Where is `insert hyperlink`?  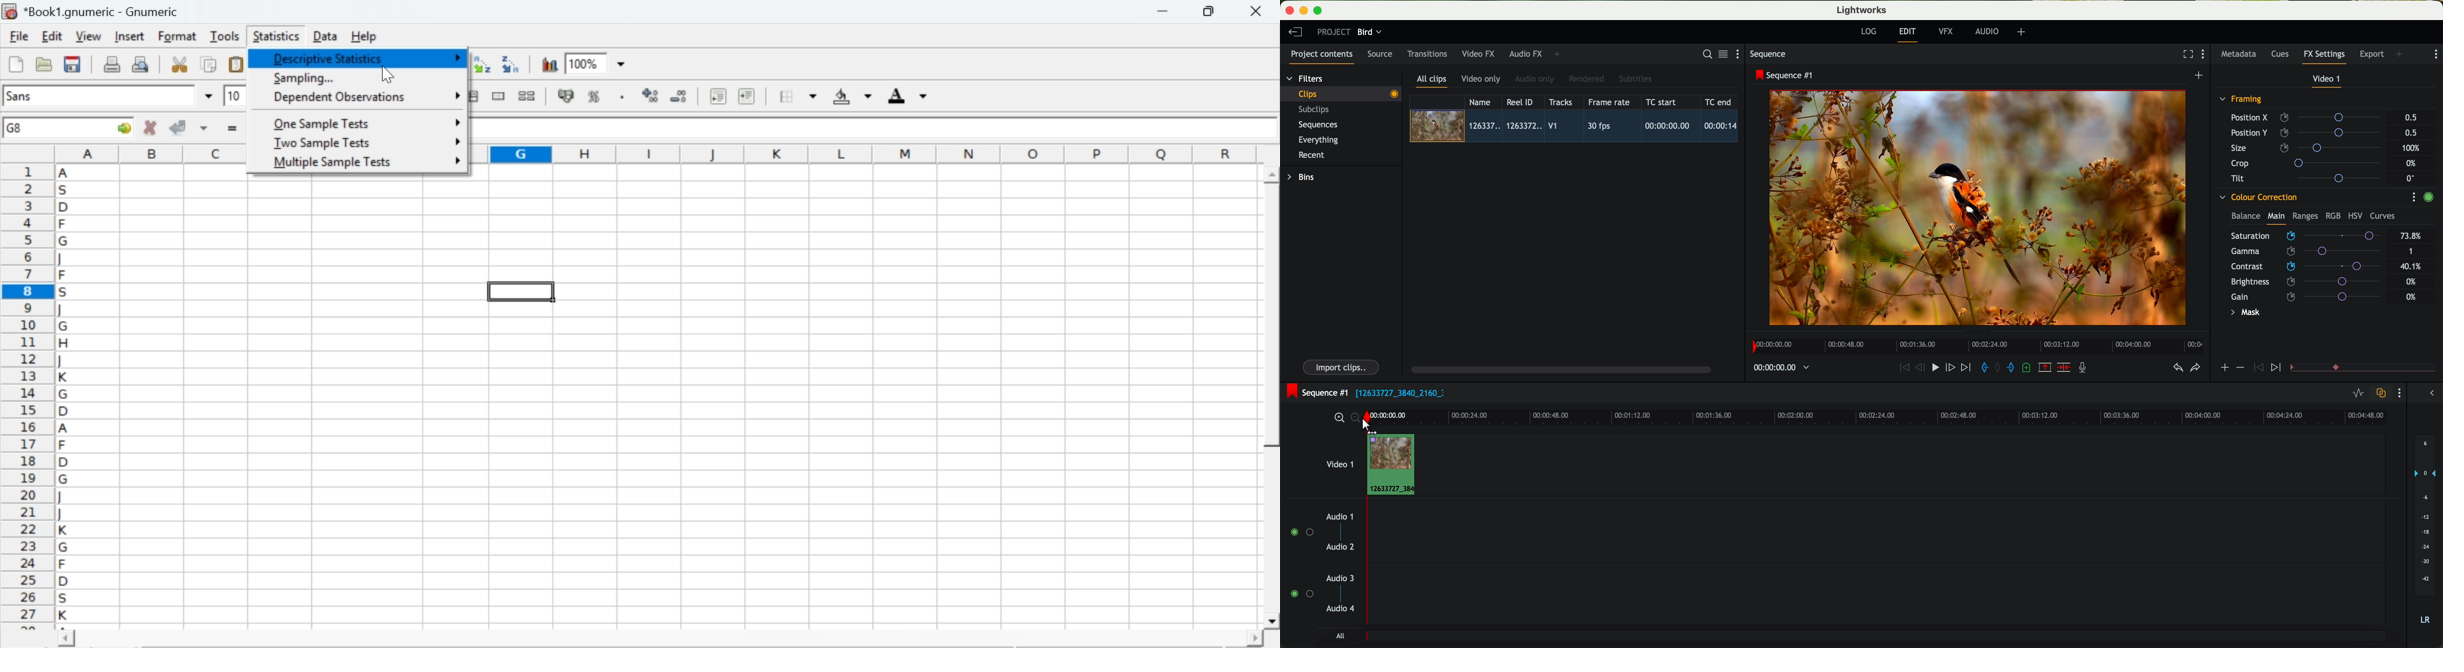
insert hyperlink is located at coordinates (399, 64).